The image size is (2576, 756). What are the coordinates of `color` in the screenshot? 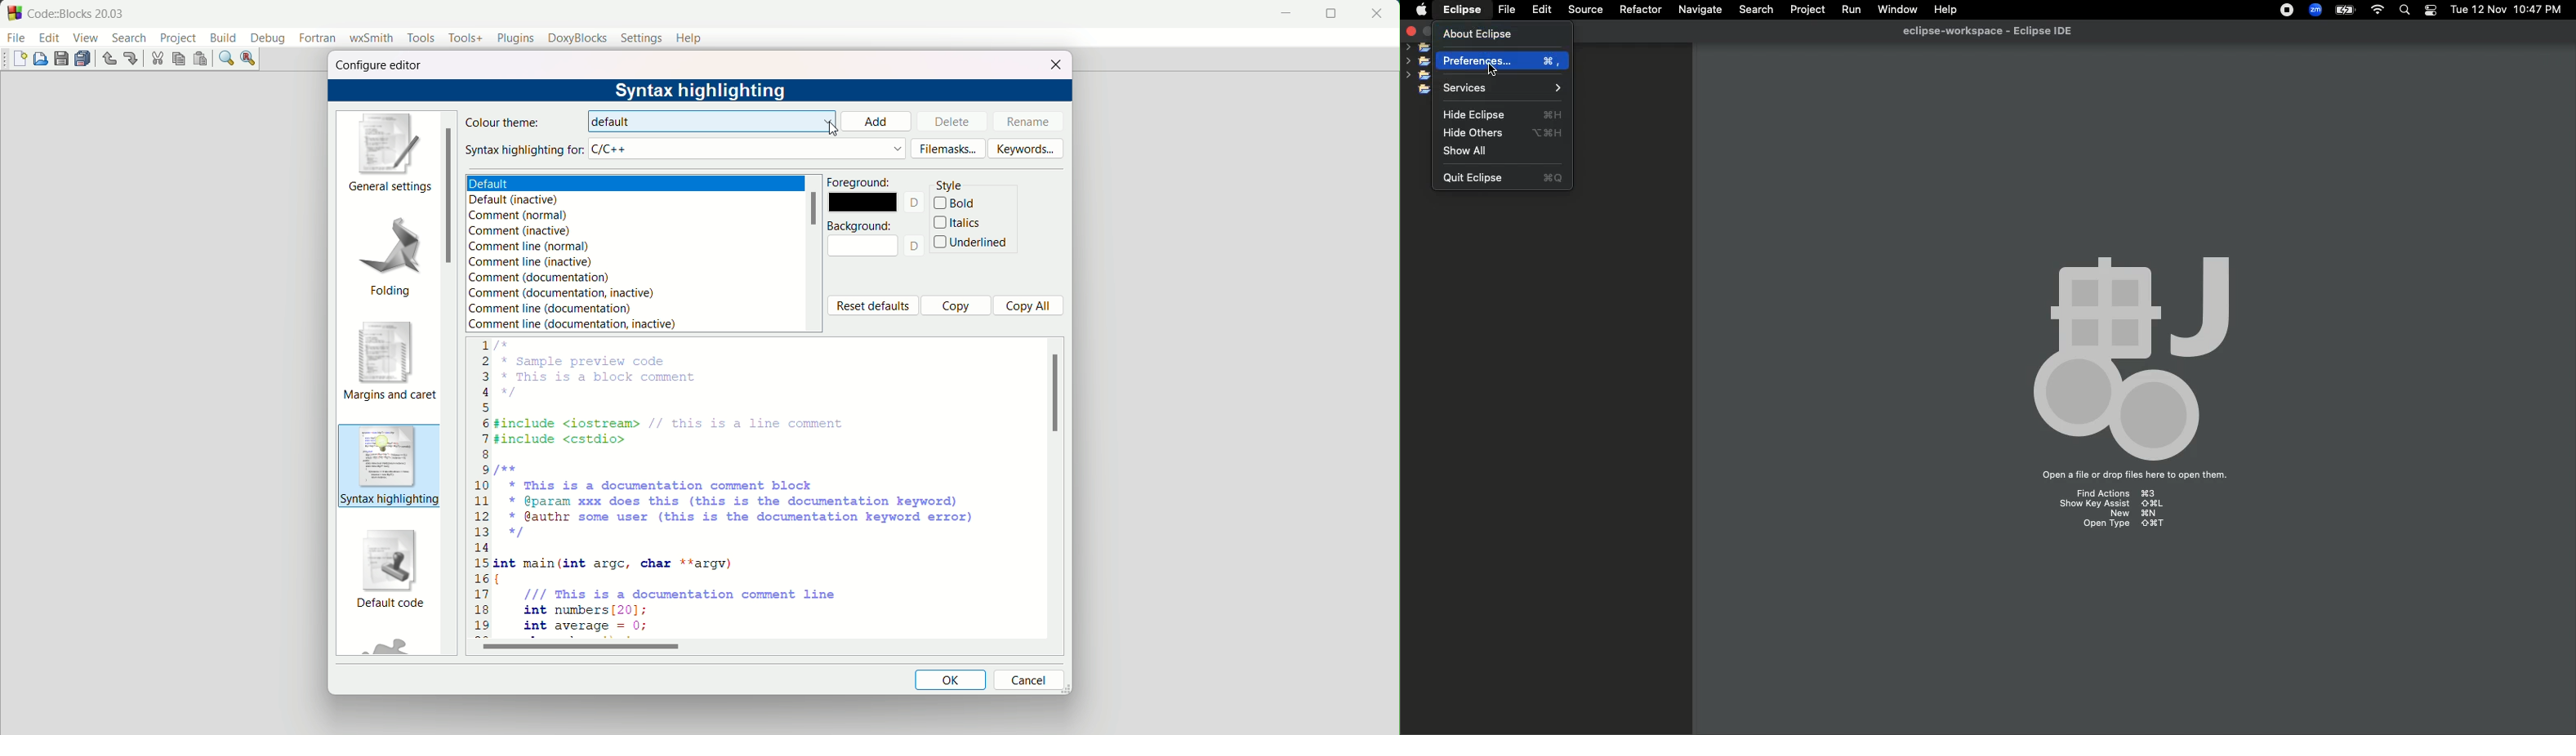 It's located at (863, 246).